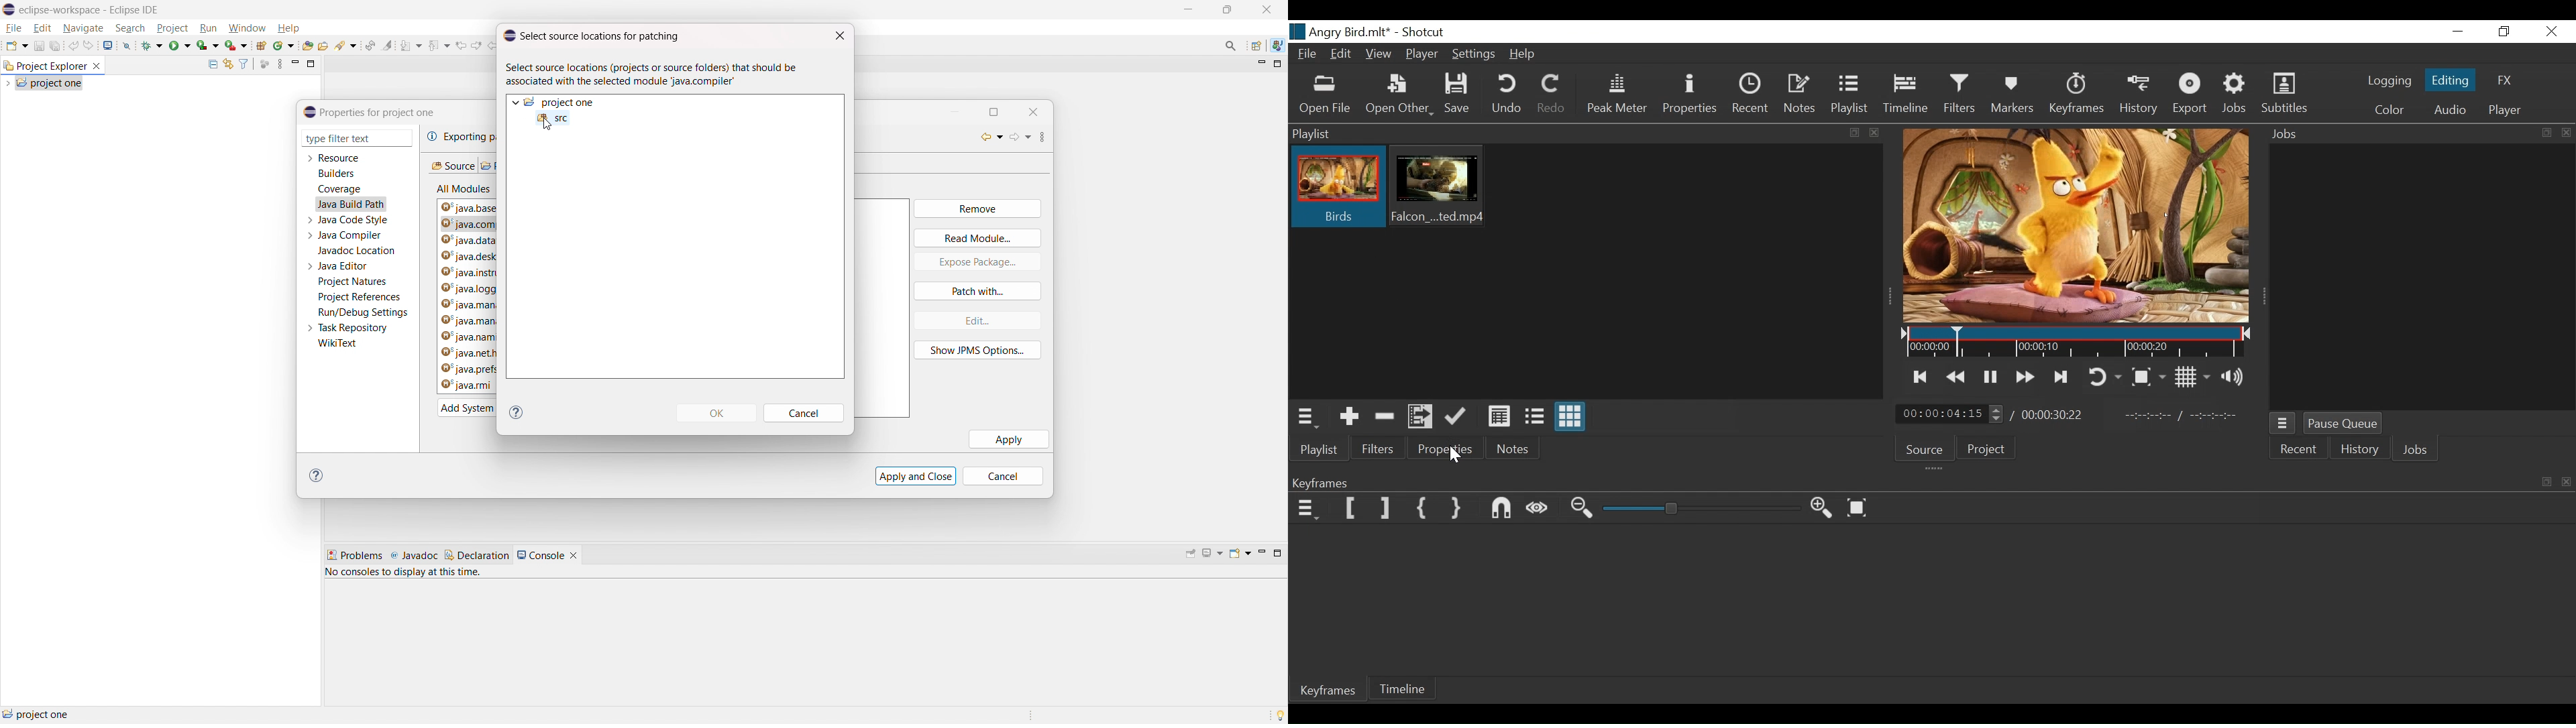 This screenshot has width=2576, height=728. I want to click on java build path selected, so click(350, 204).